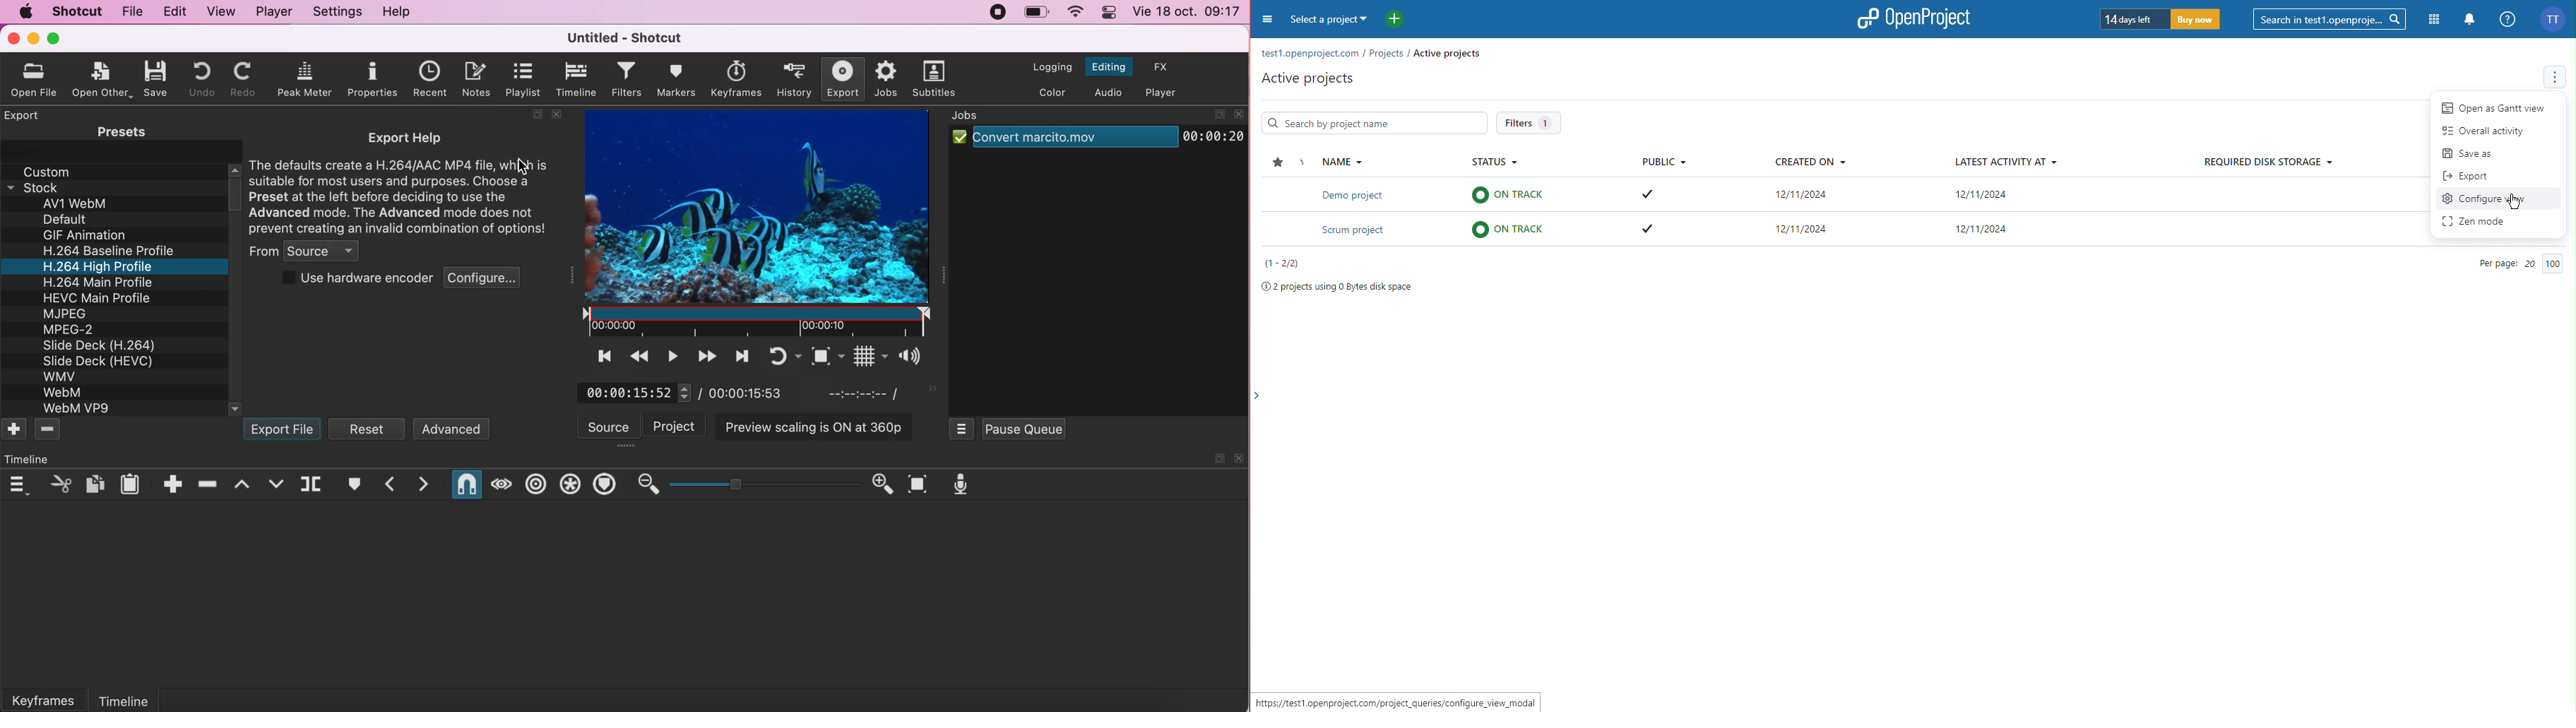 Image resolution: width=2576 pixels, height=728 pixels. Describe the element at coordinates (2510, 204) in the screenshot. I see `Cursor` at that location.